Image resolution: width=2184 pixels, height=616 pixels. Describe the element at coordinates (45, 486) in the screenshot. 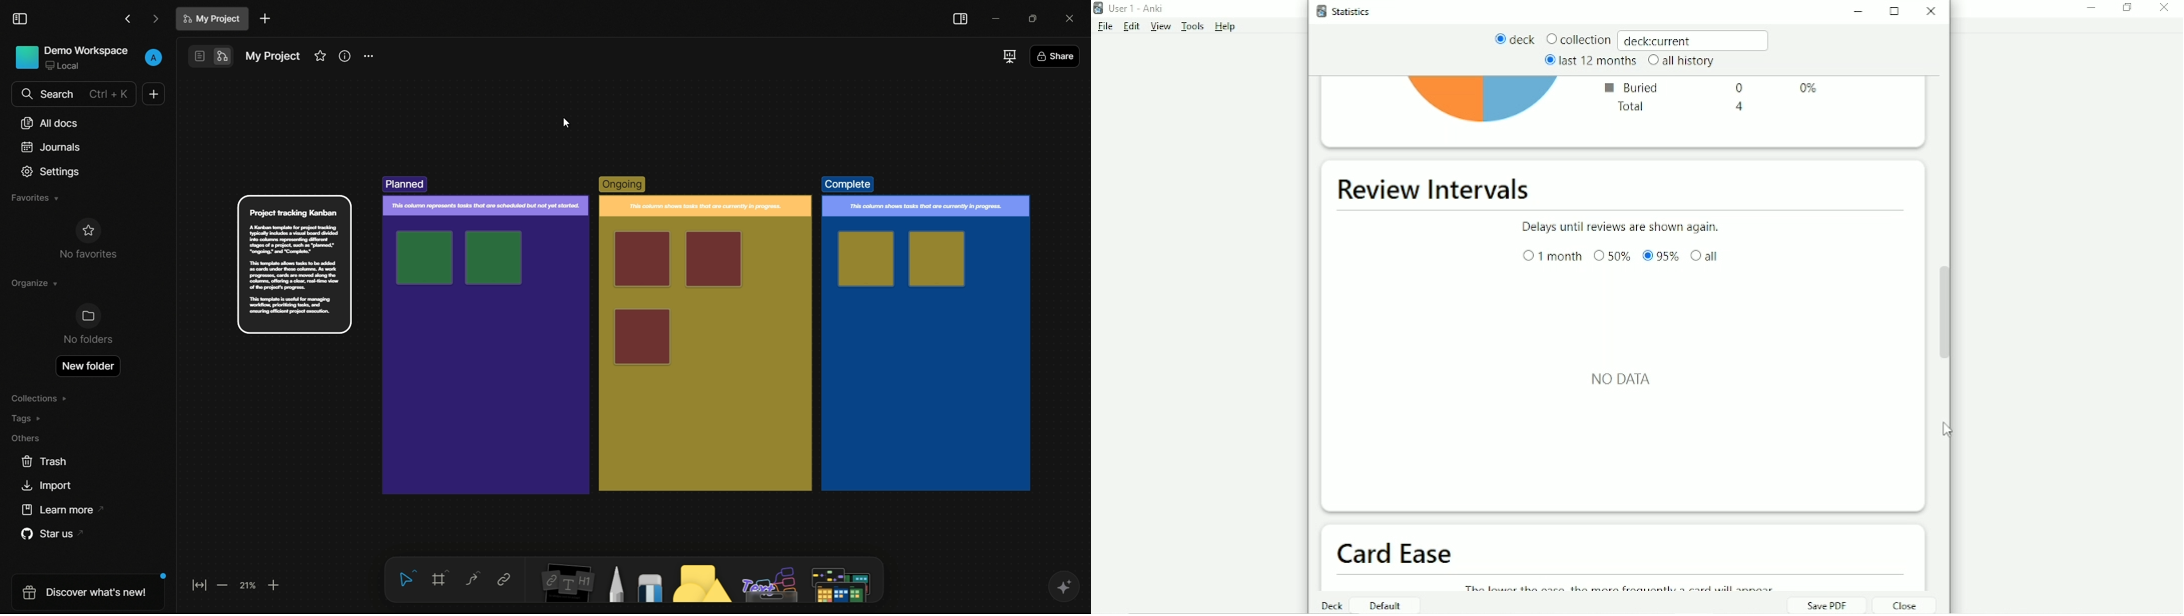

I see `import` at that location.